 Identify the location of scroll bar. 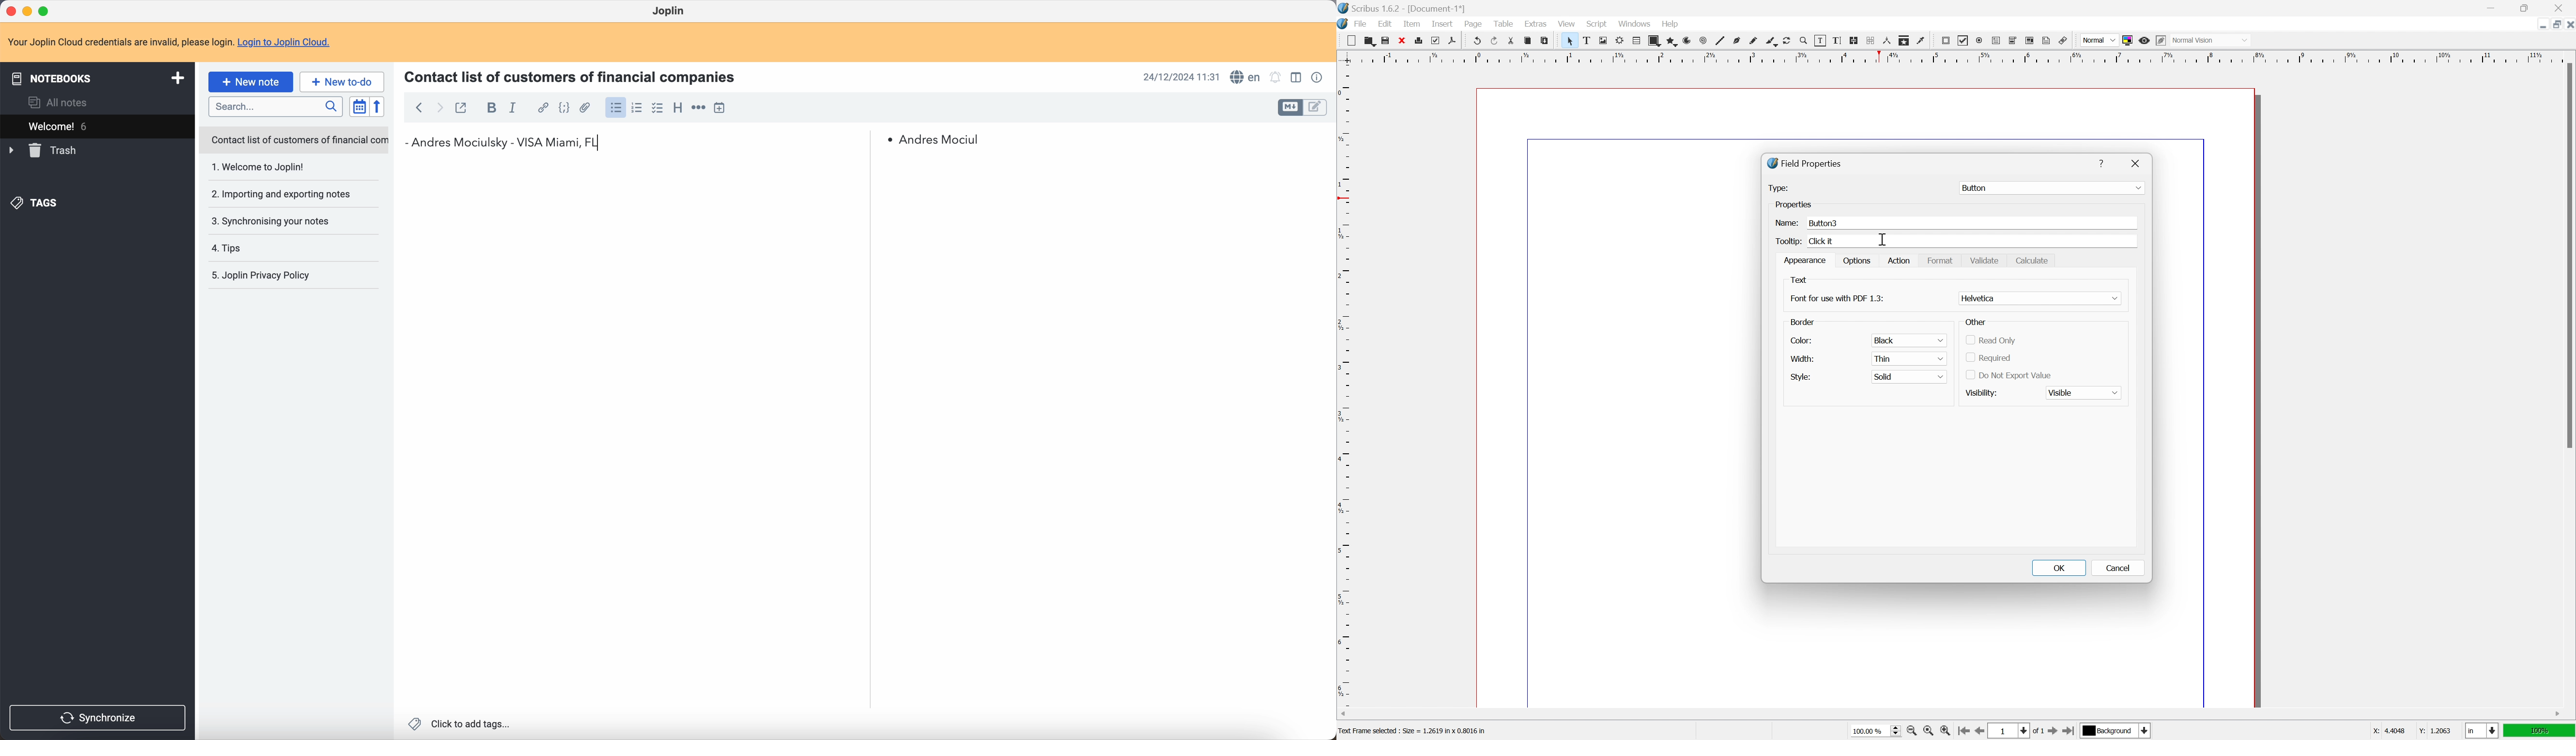
(1951, 713).